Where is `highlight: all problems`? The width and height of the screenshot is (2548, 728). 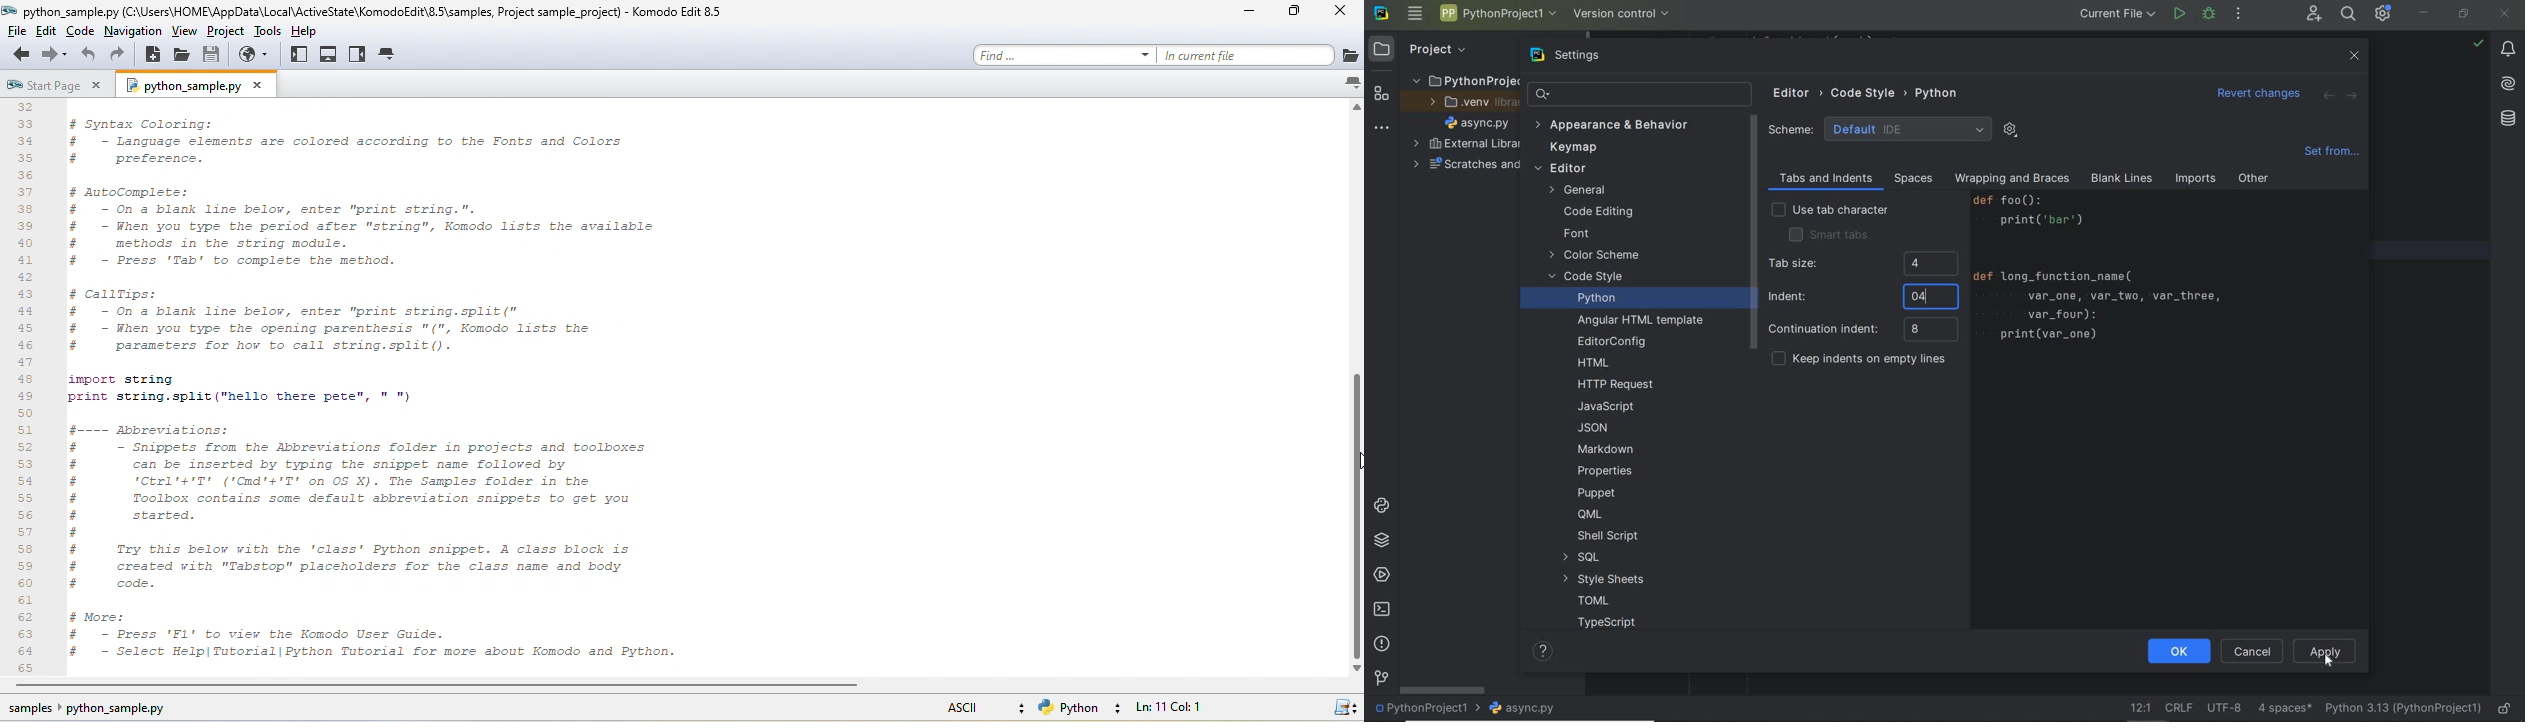
highlight: all problems is located at coordinates (2477, 44).